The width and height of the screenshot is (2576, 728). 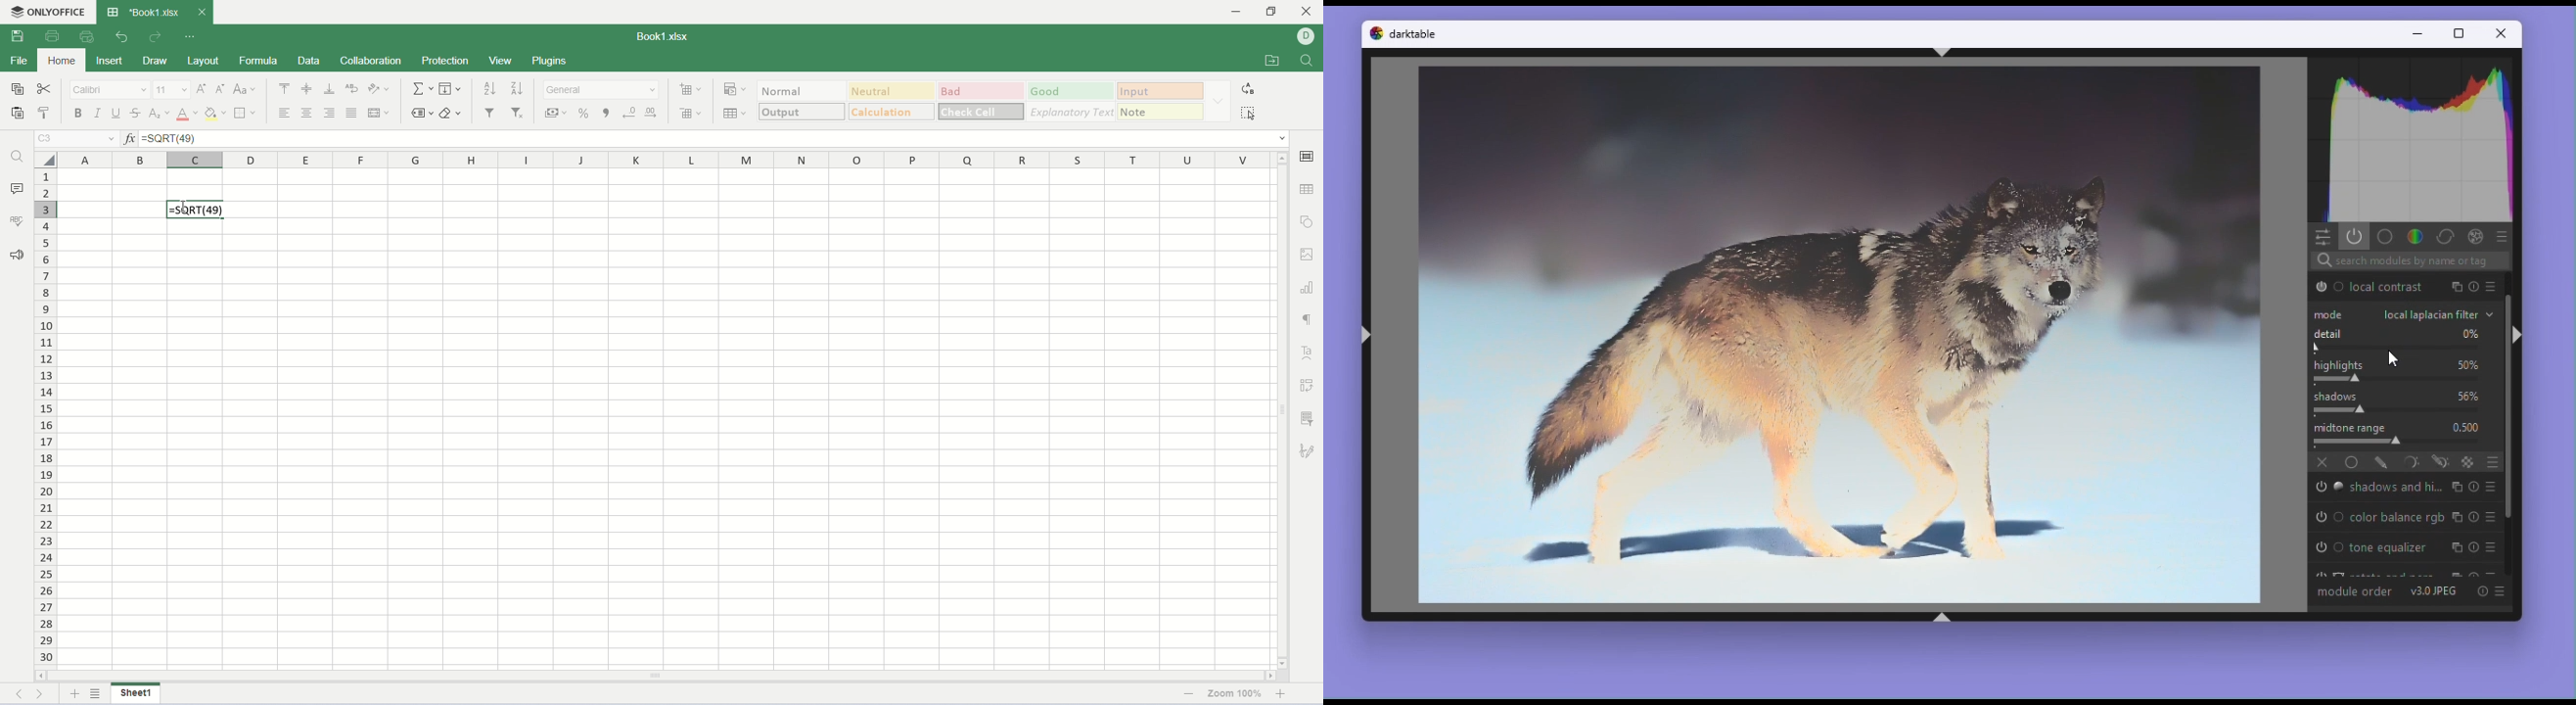 I want to click on Correct, so click(x=2443, y=236).